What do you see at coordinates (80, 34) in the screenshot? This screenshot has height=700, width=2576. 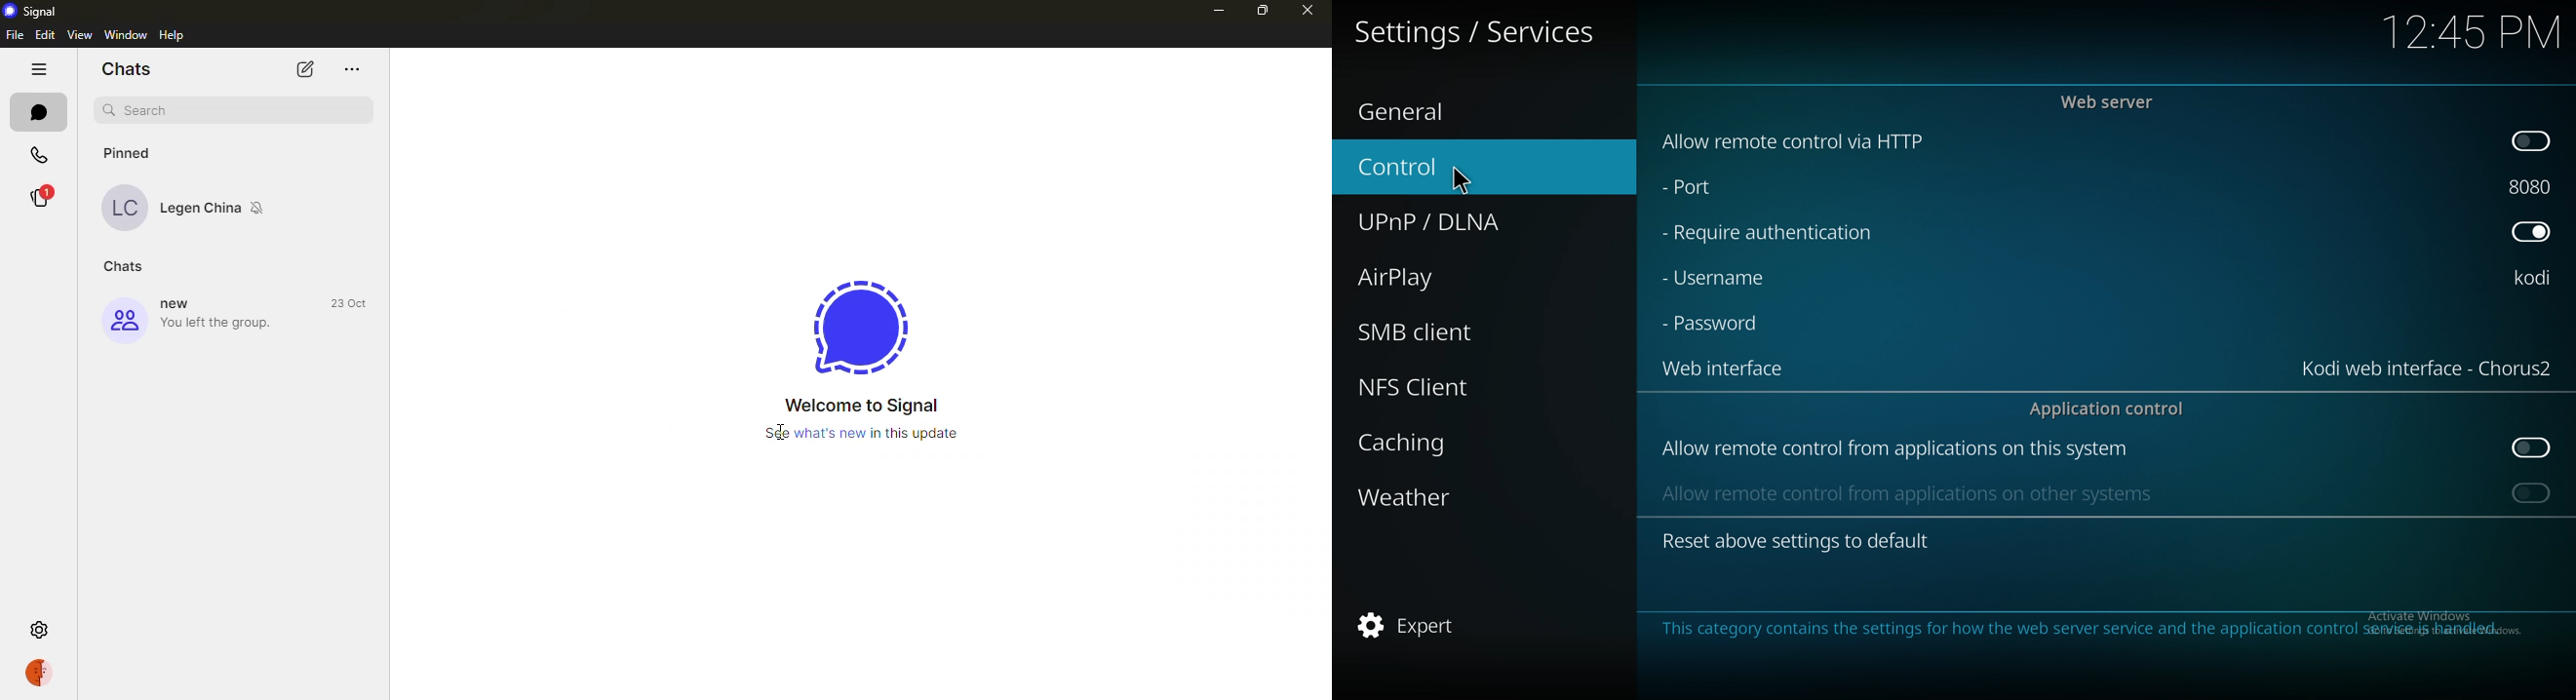 I see `view` at bounding box center [80, 34].